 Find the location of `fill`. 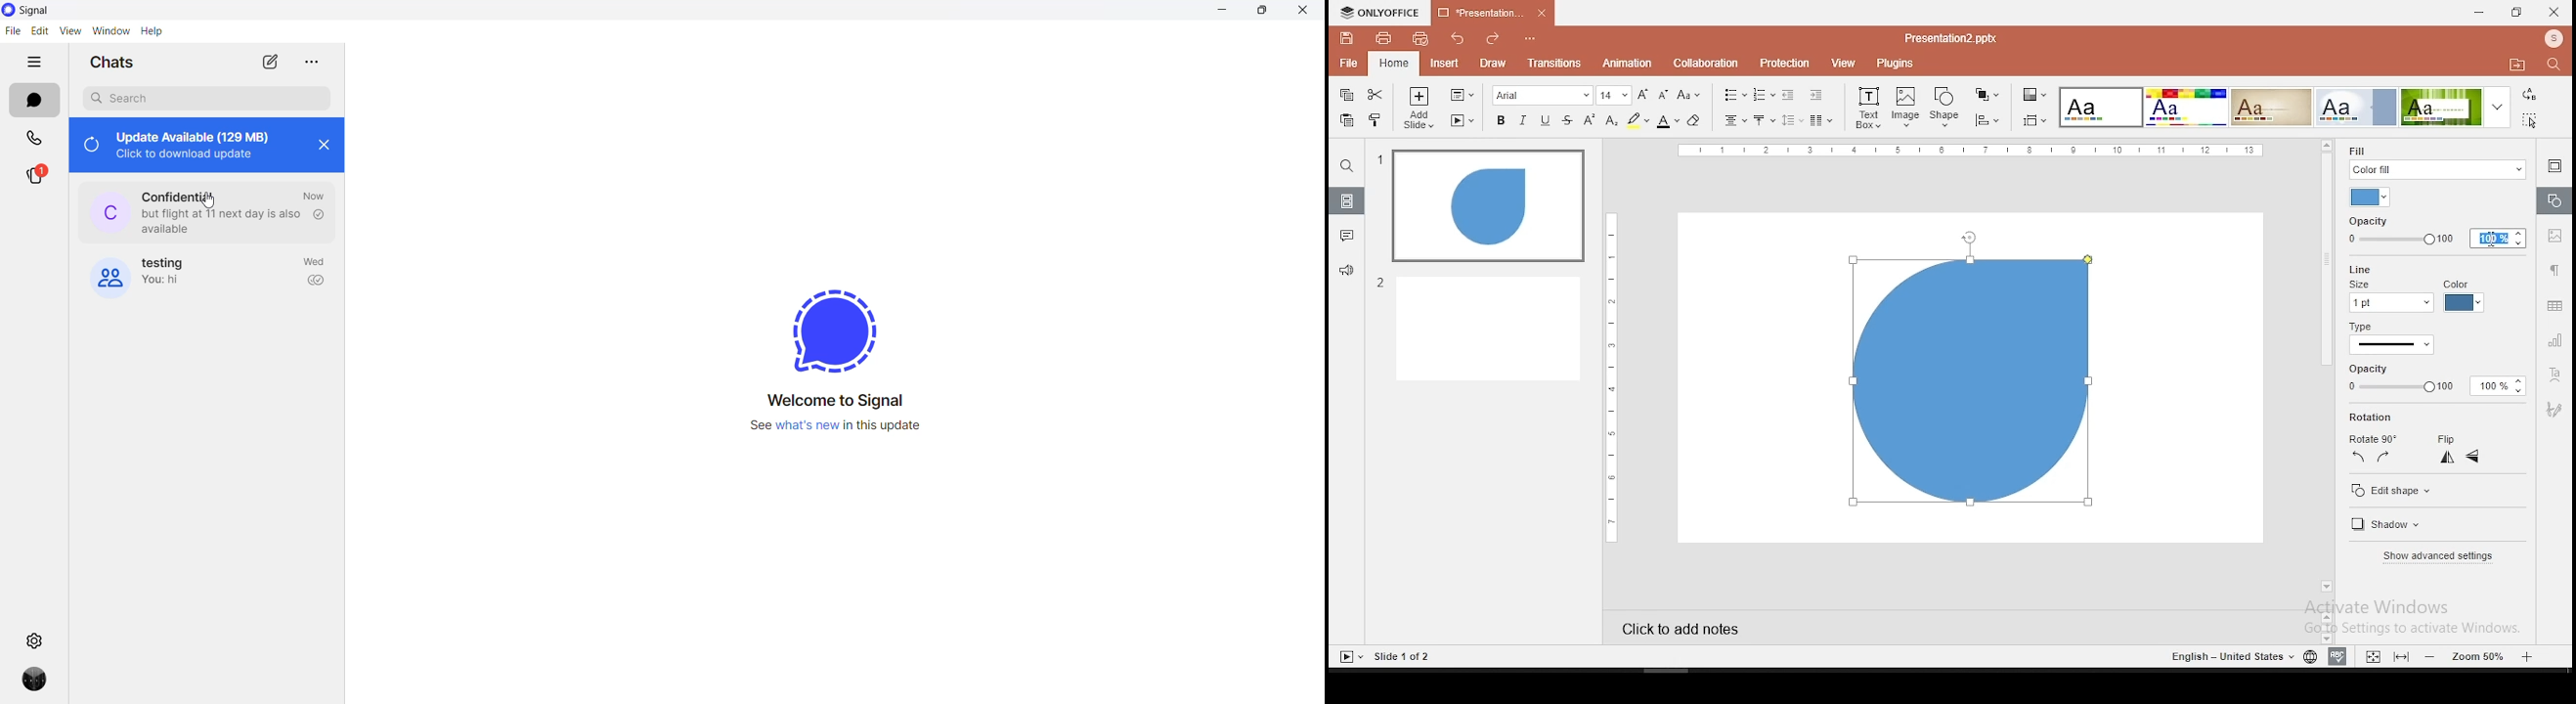

fill is located at coordinates (2436, 160).